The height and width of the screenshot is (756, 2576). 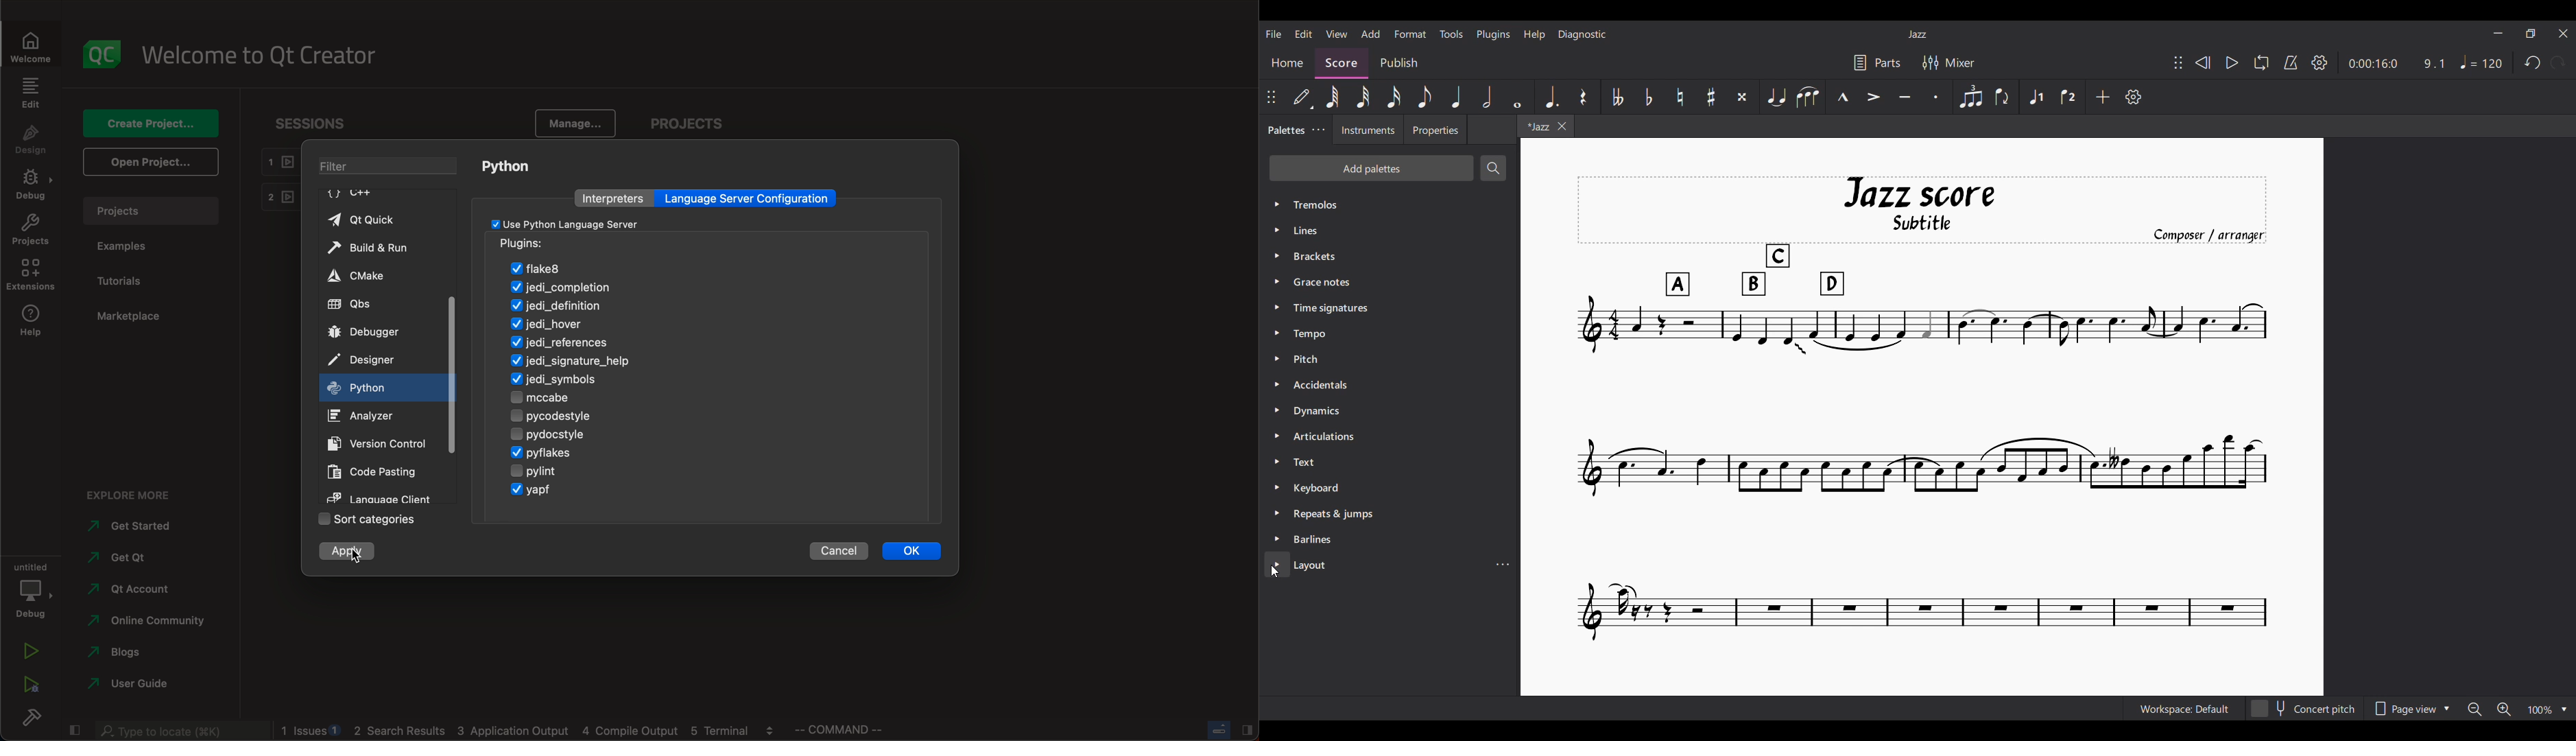 What do you see at coordinates (128, 556) in the screenshot?
I see `qt` at bounding box center [128, 556].